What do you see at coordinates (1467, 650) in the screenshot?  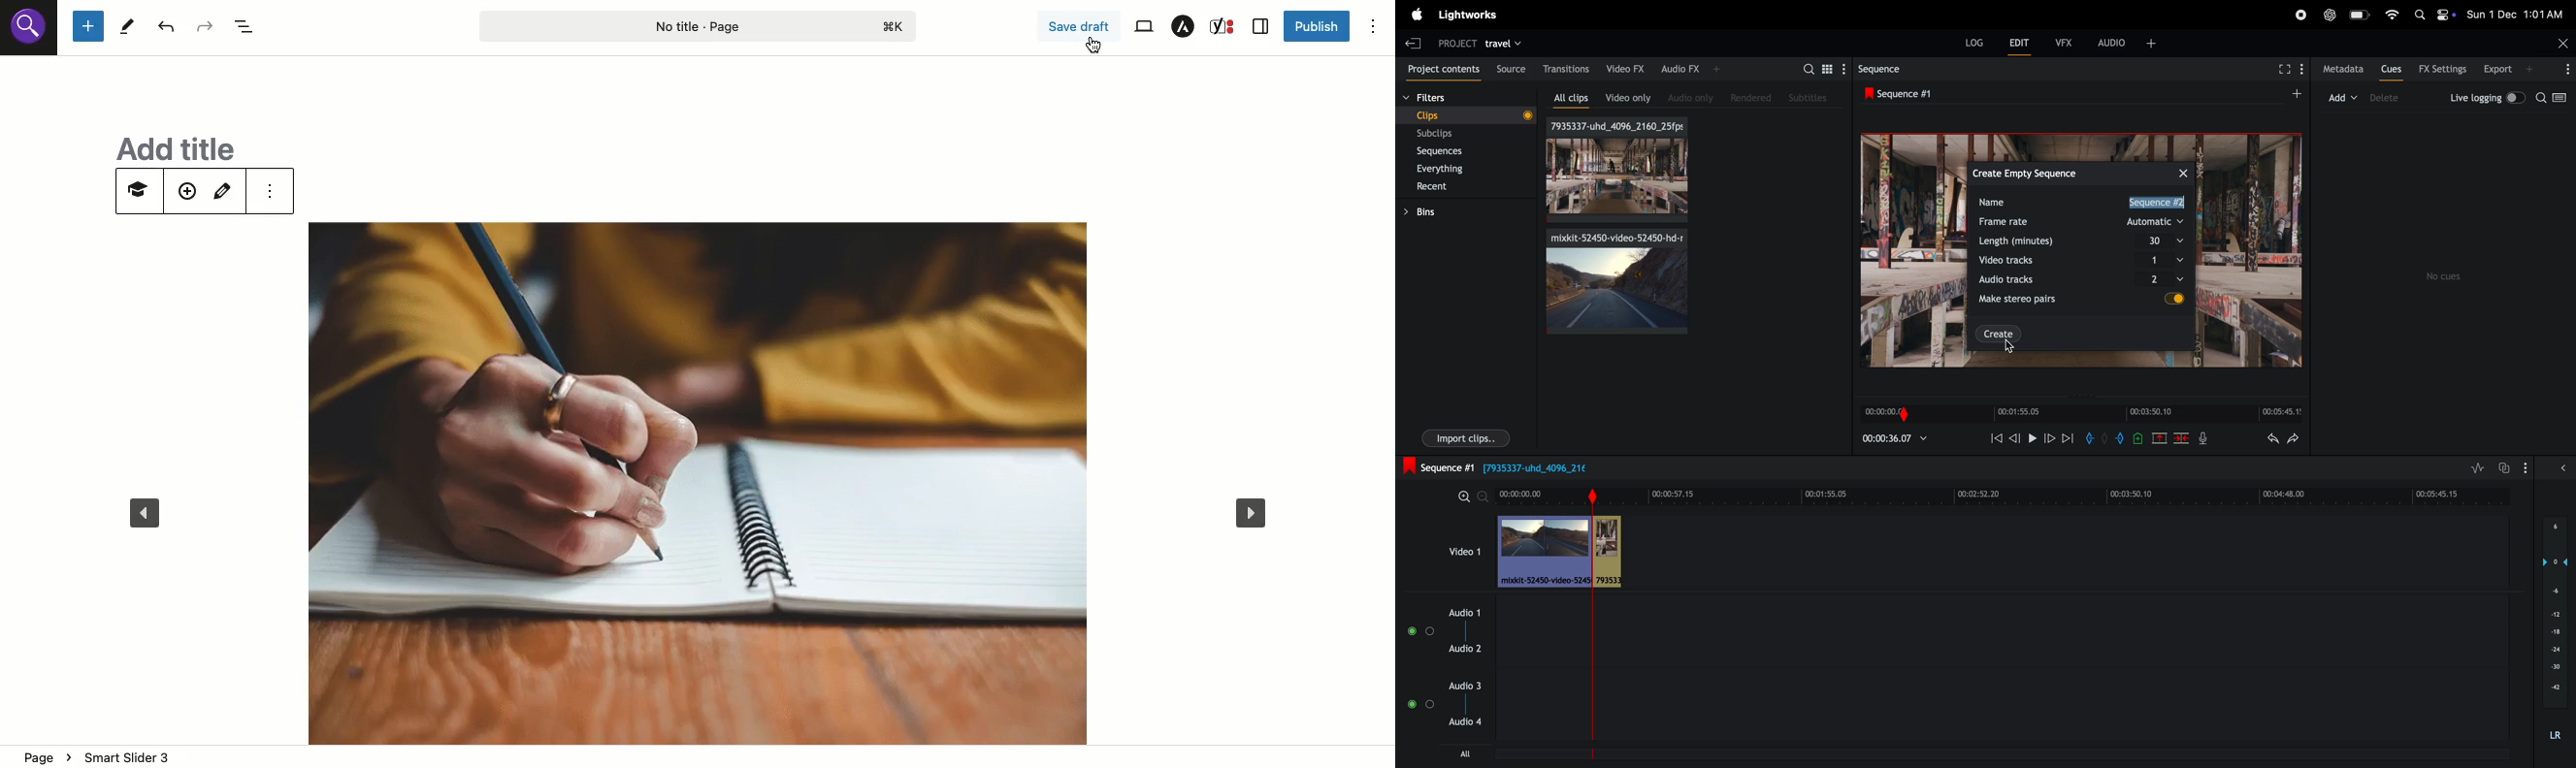 I see `Audio 2` at bounding box center [1467, 650].